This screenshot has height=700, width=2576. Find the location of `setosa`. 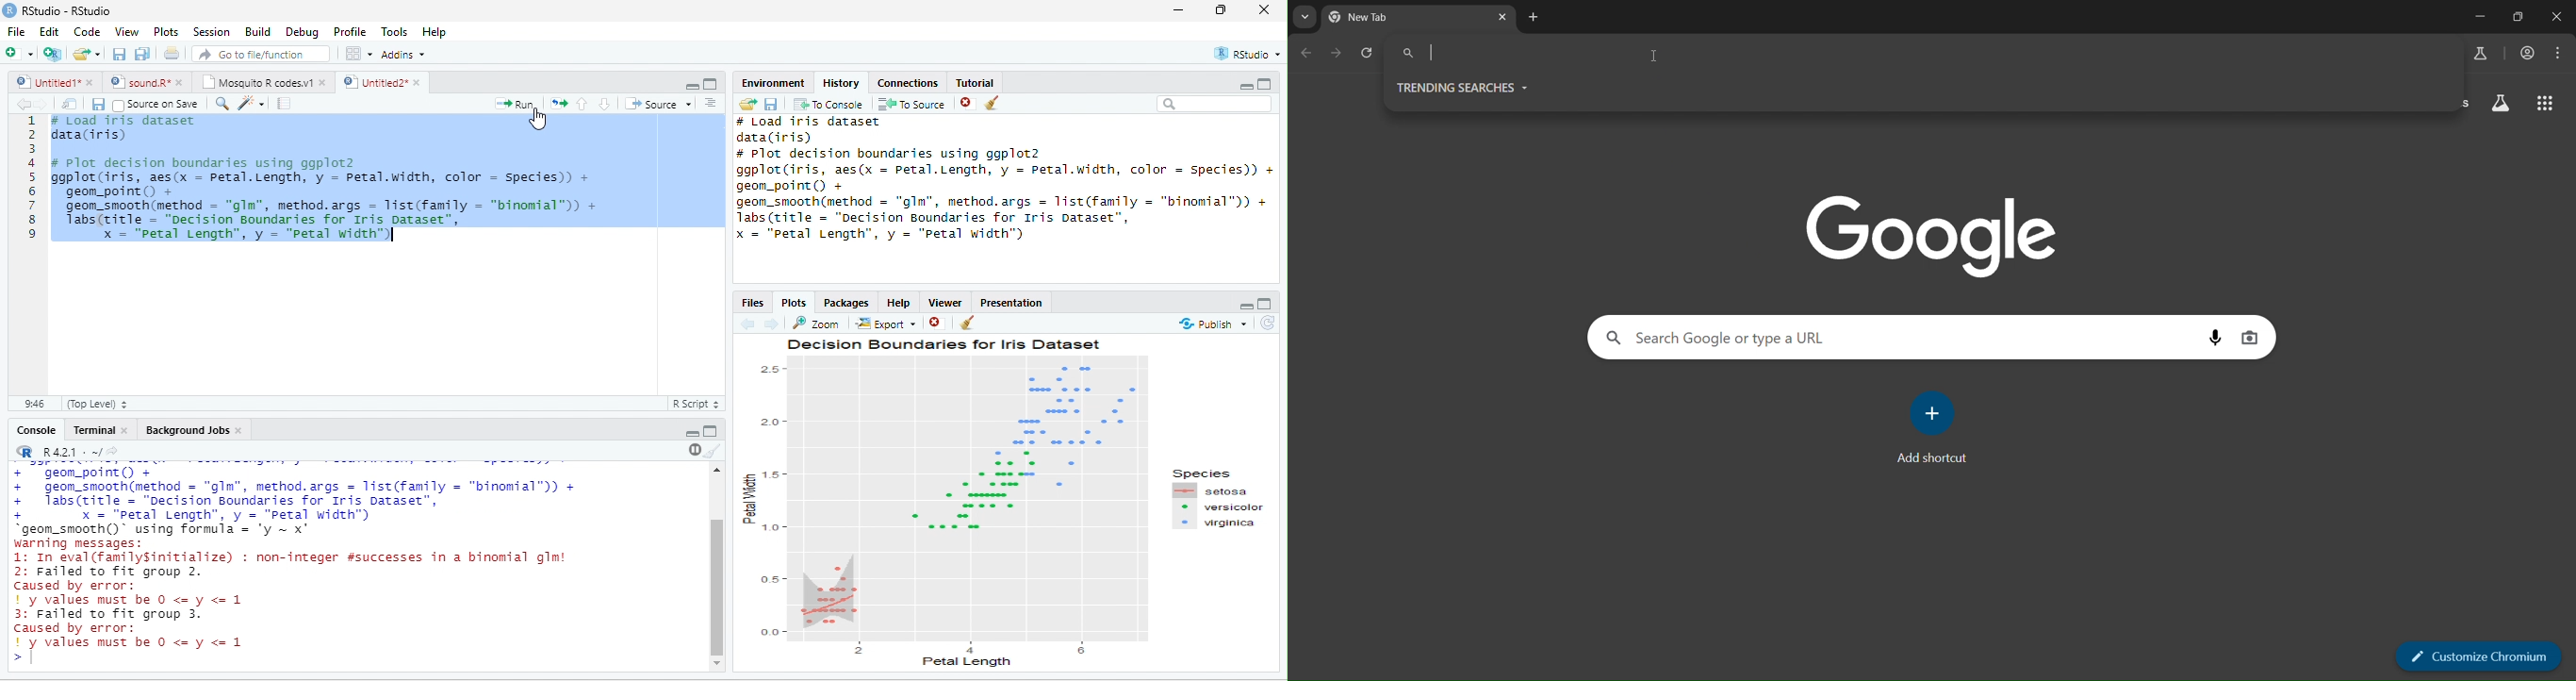

setosa is located at coordinates (1212, 490).